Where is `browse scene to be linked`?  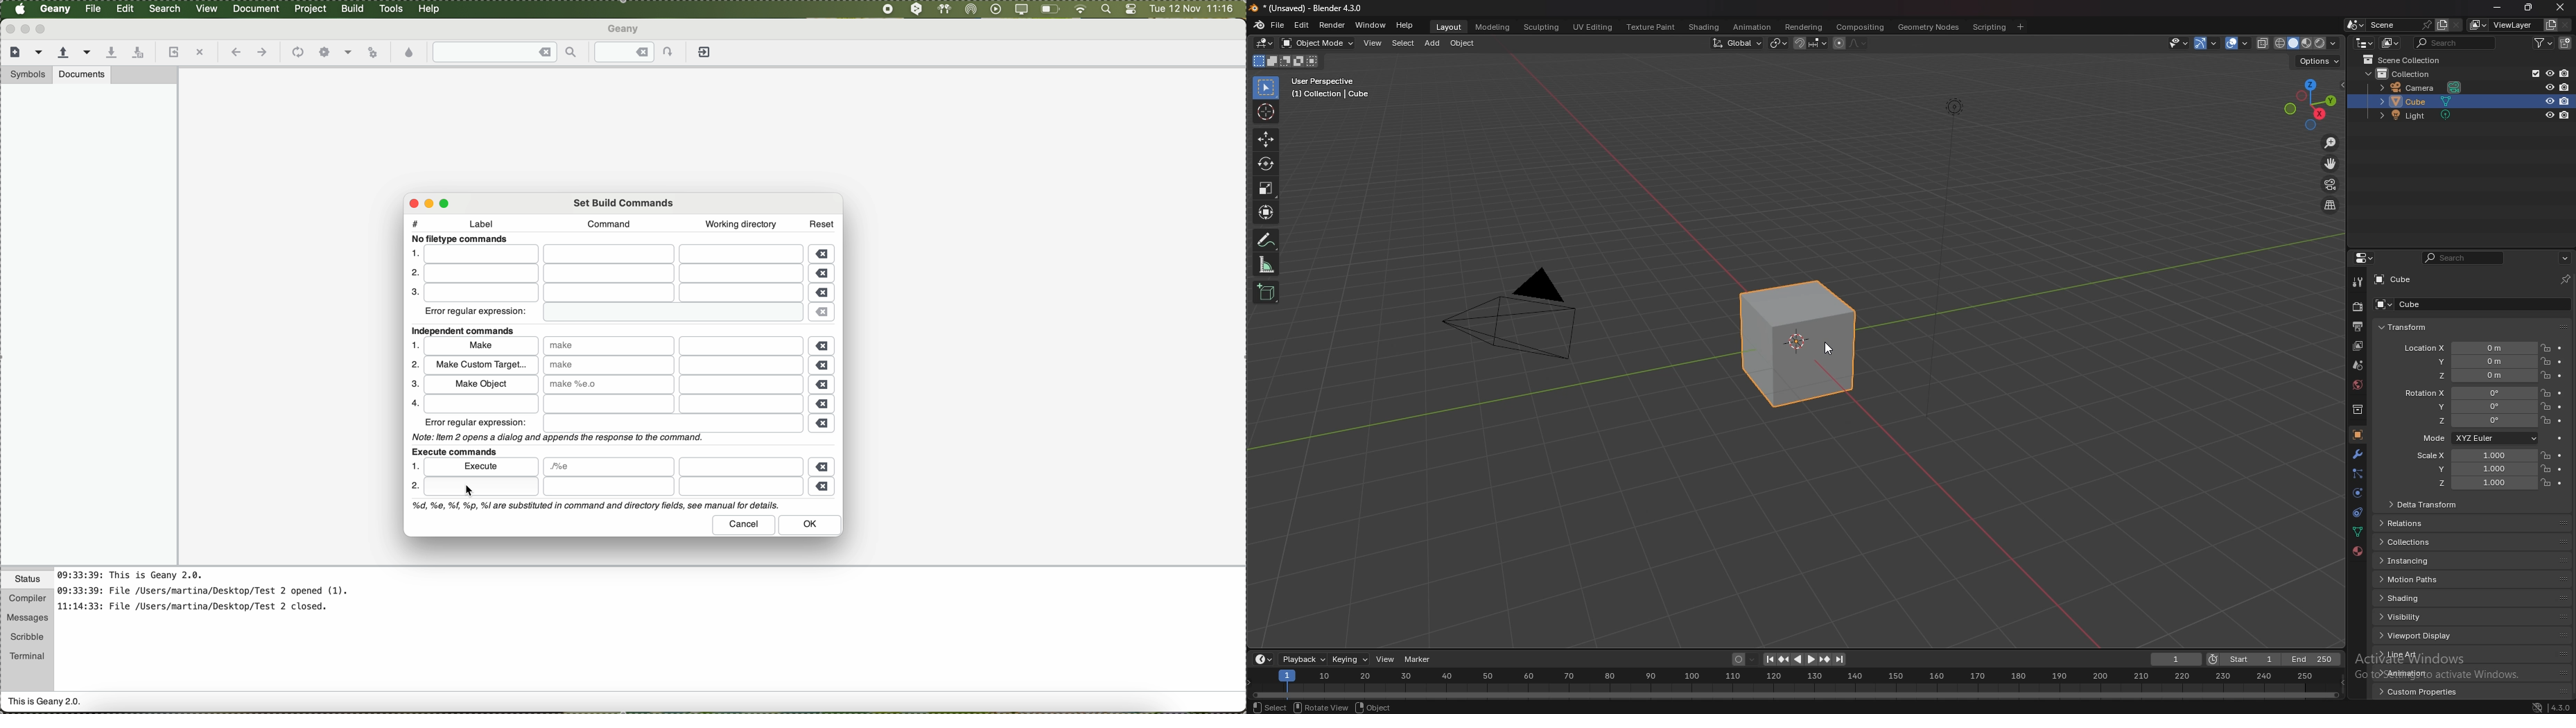 browse scene to be linked is located at coordinates (2356, 25).